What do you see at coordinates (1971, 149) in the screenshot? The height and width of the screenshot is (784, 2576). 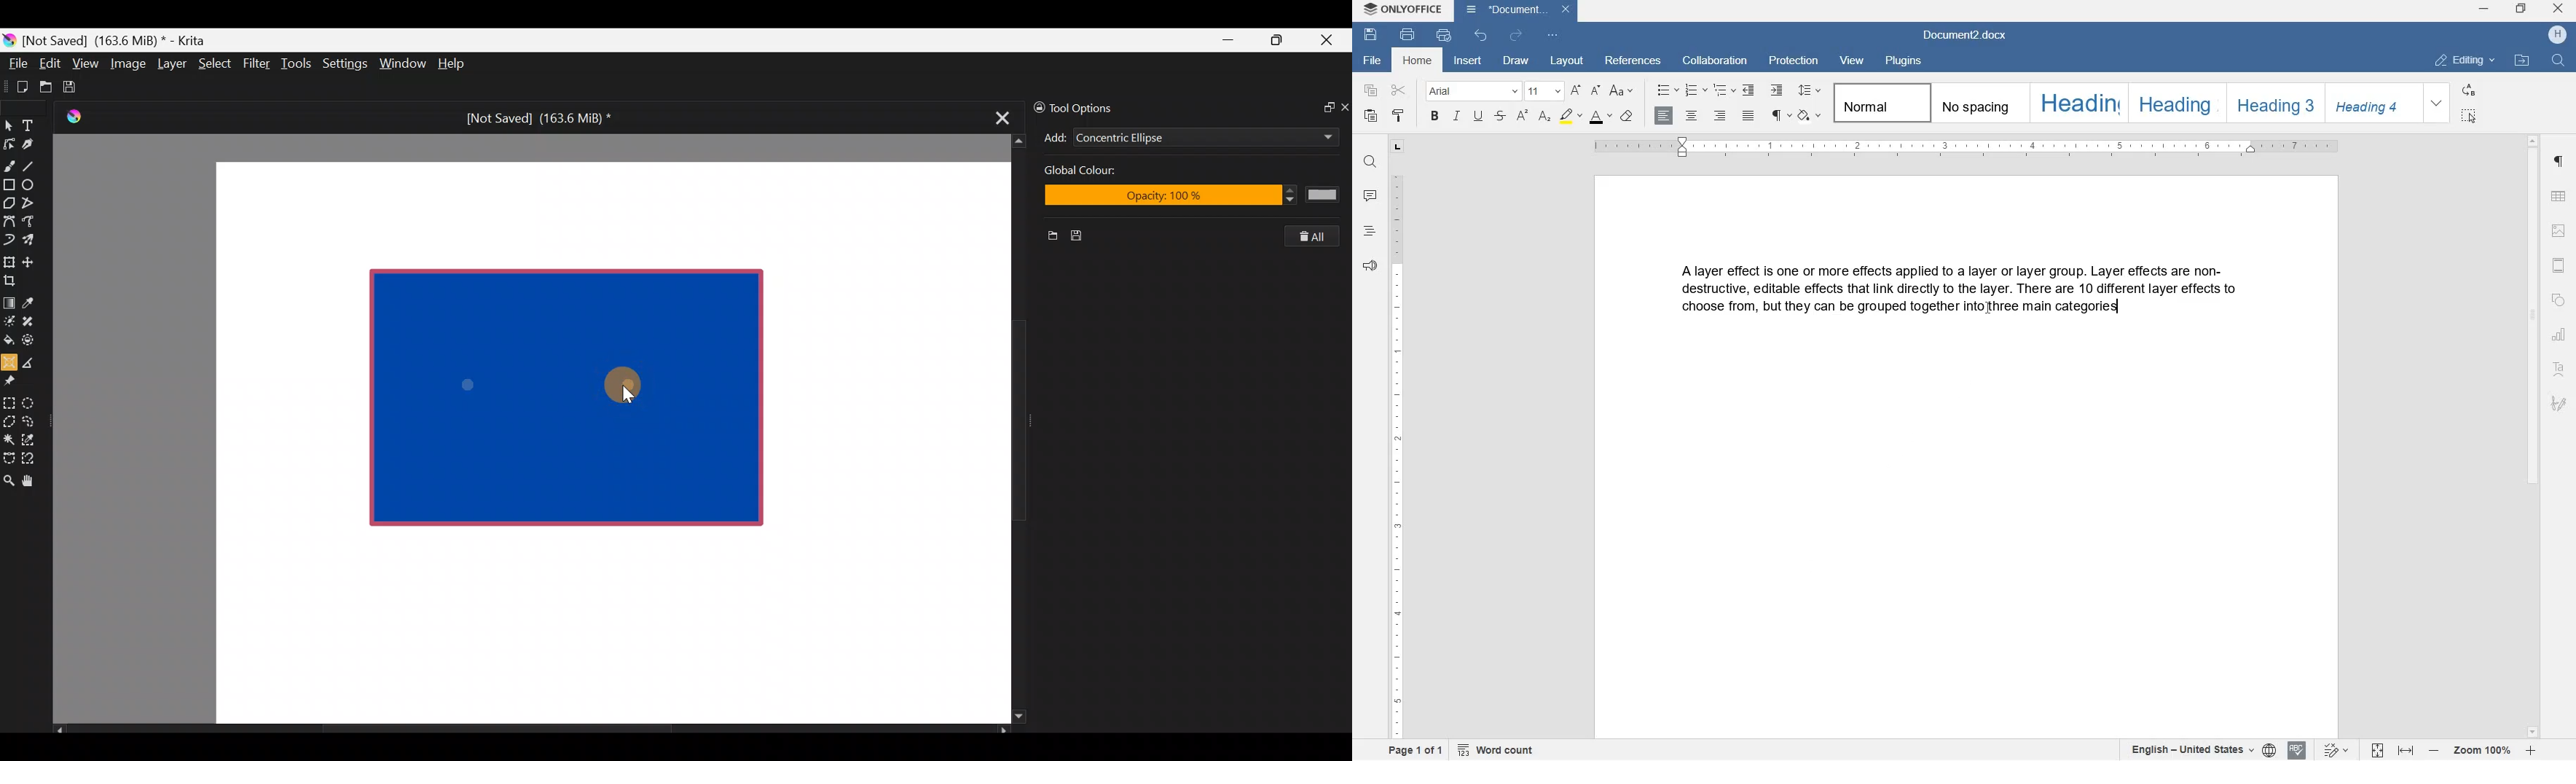 I see `ruler` at bounding box center [1971, 149].